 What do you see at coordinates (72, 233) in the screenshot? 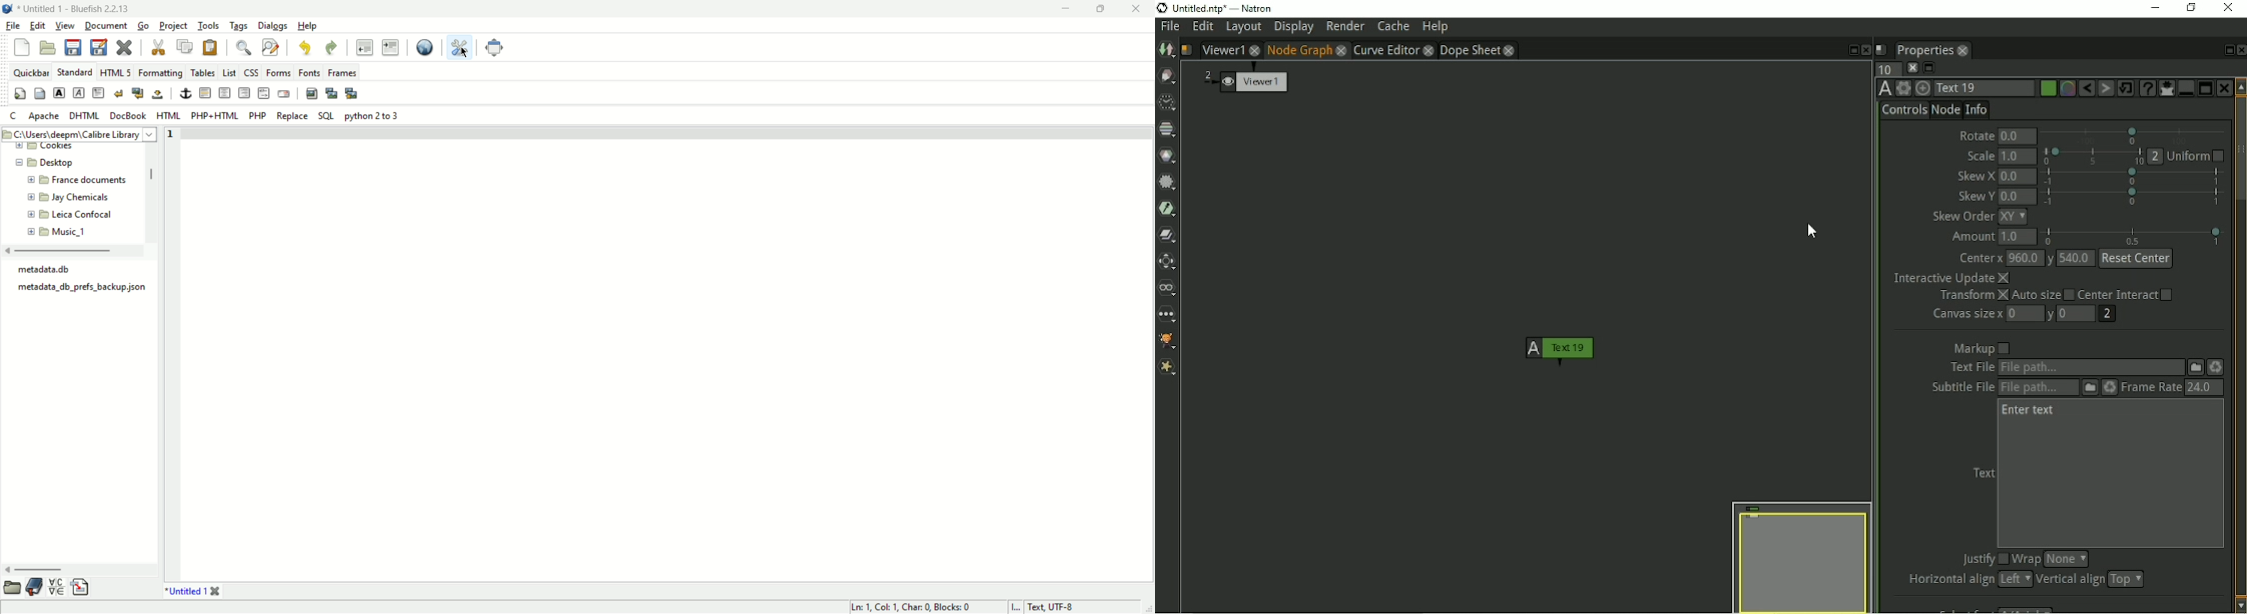
I see `Music_1` at bounding box center [72, 233].